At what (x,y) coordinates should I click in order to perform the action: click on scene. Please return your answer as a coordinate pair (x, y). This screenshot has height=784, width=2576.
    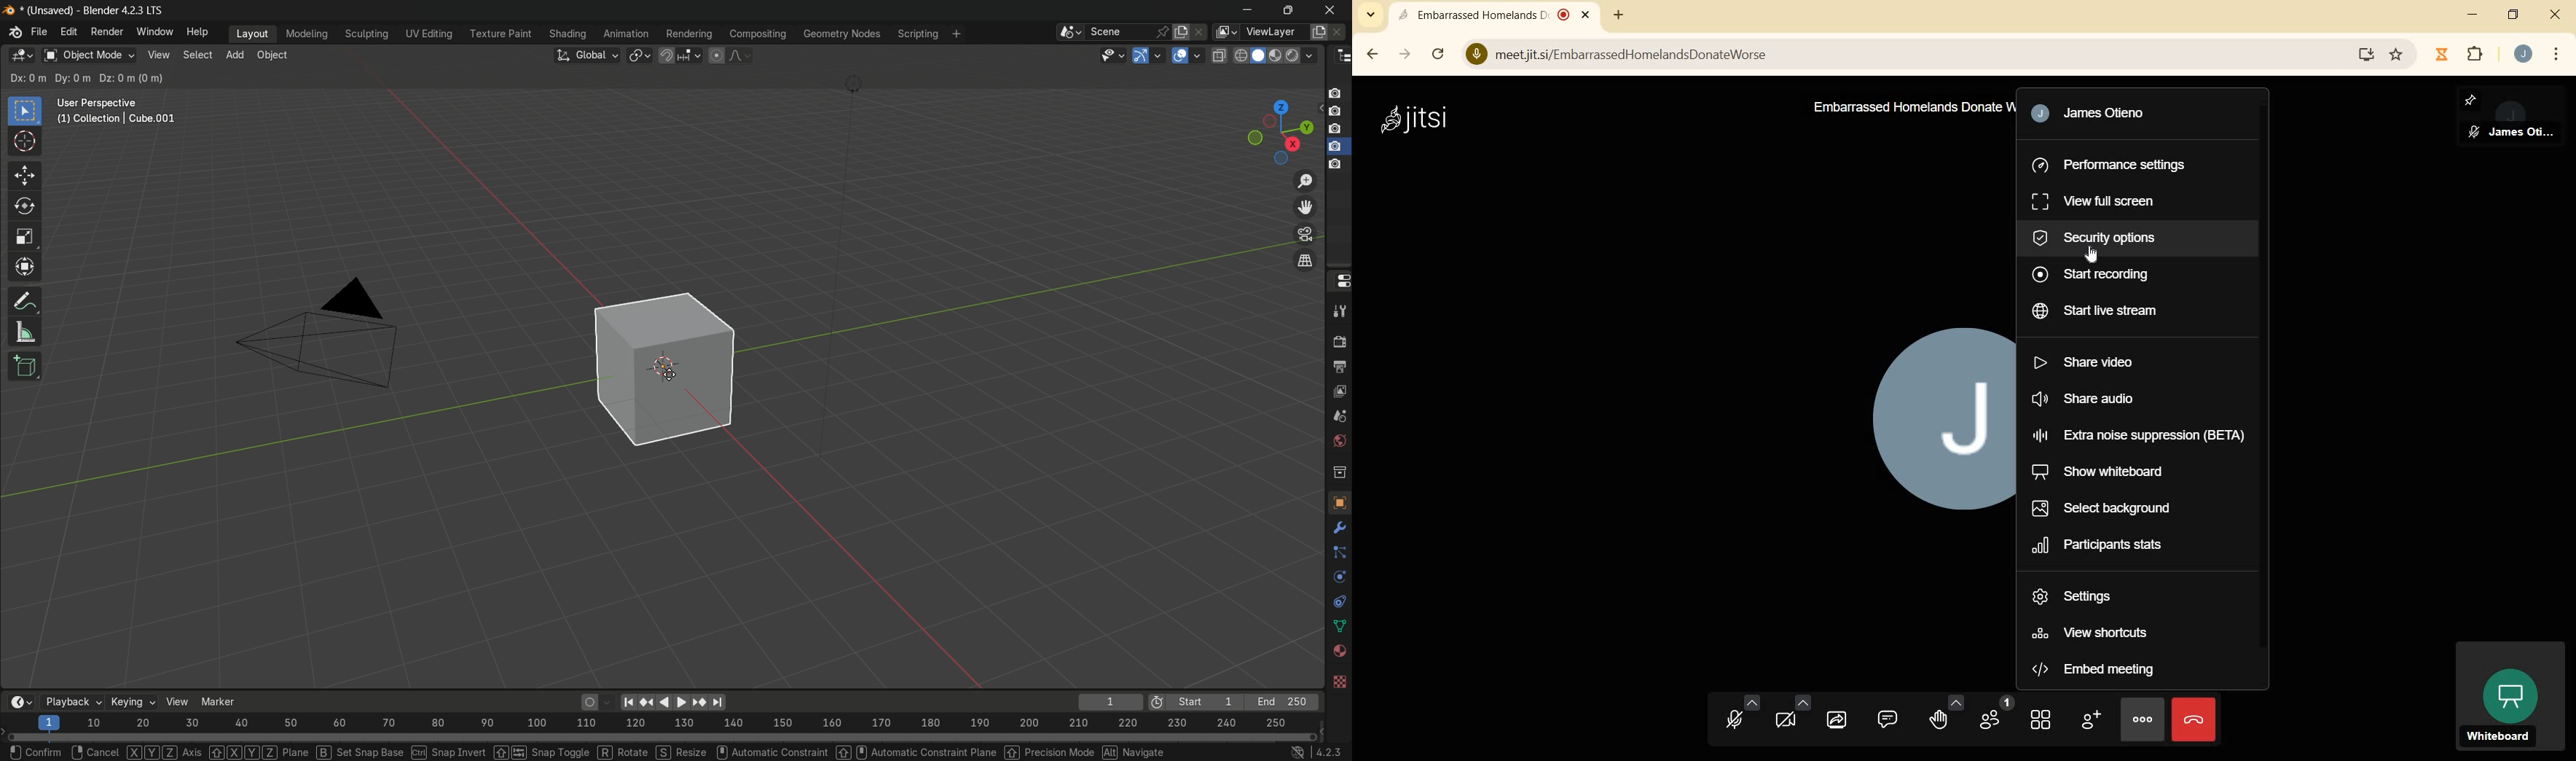
    Looking at the image, I should click on (1127, 32).